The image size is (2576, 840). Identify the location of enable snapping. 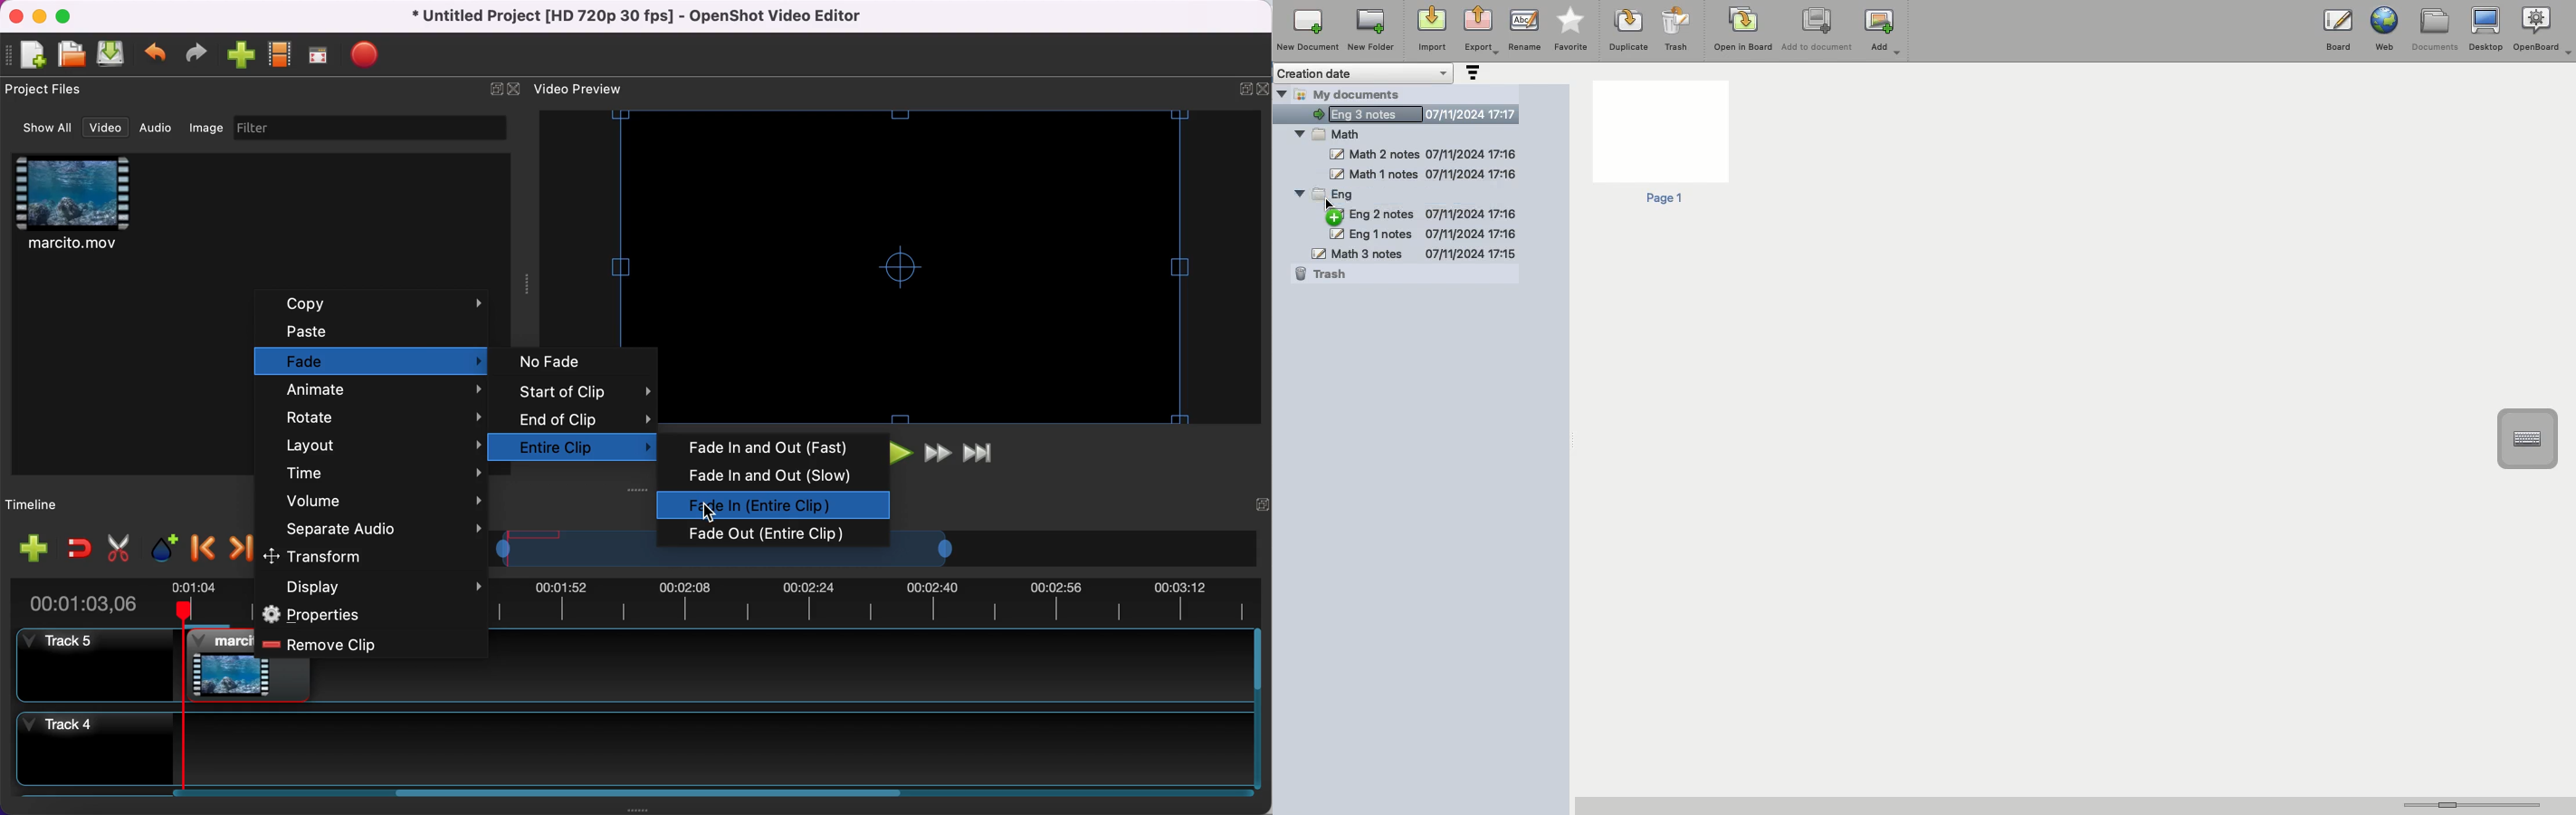
(74, 547).